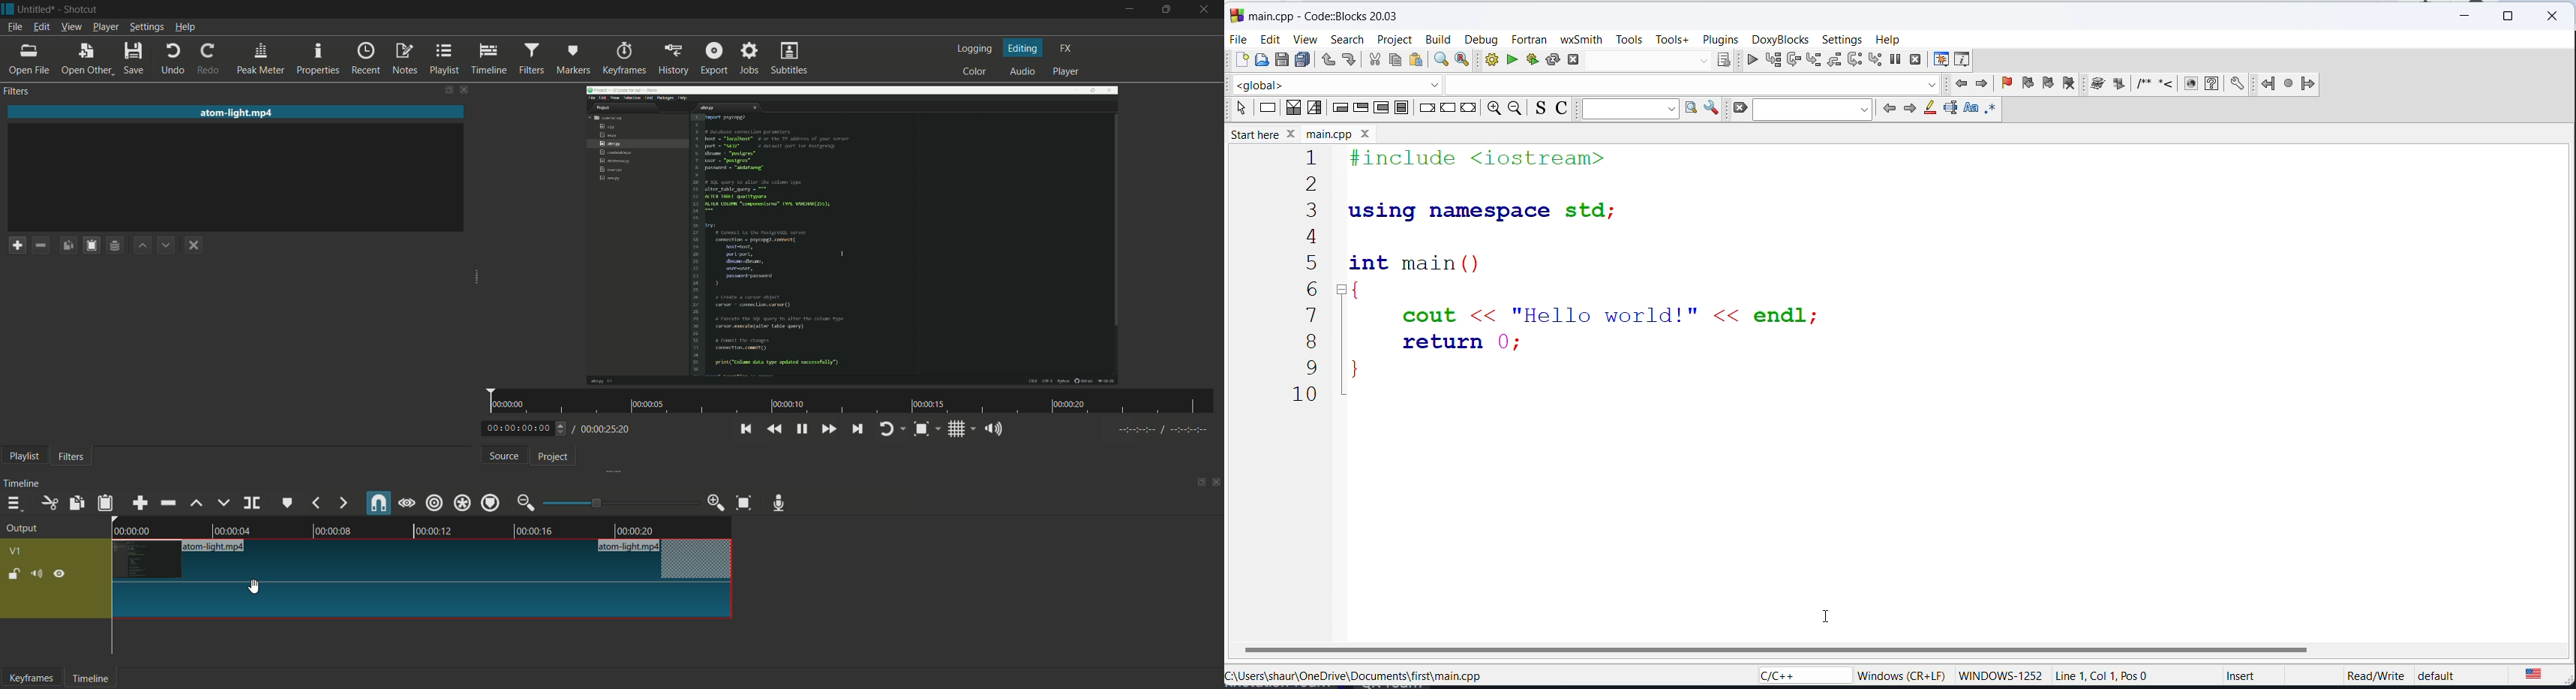 The height and width of the screenshot is (700, 2576). Describe the element at coordinates (1240, 39) in the screenshot. I see `file` at that location.